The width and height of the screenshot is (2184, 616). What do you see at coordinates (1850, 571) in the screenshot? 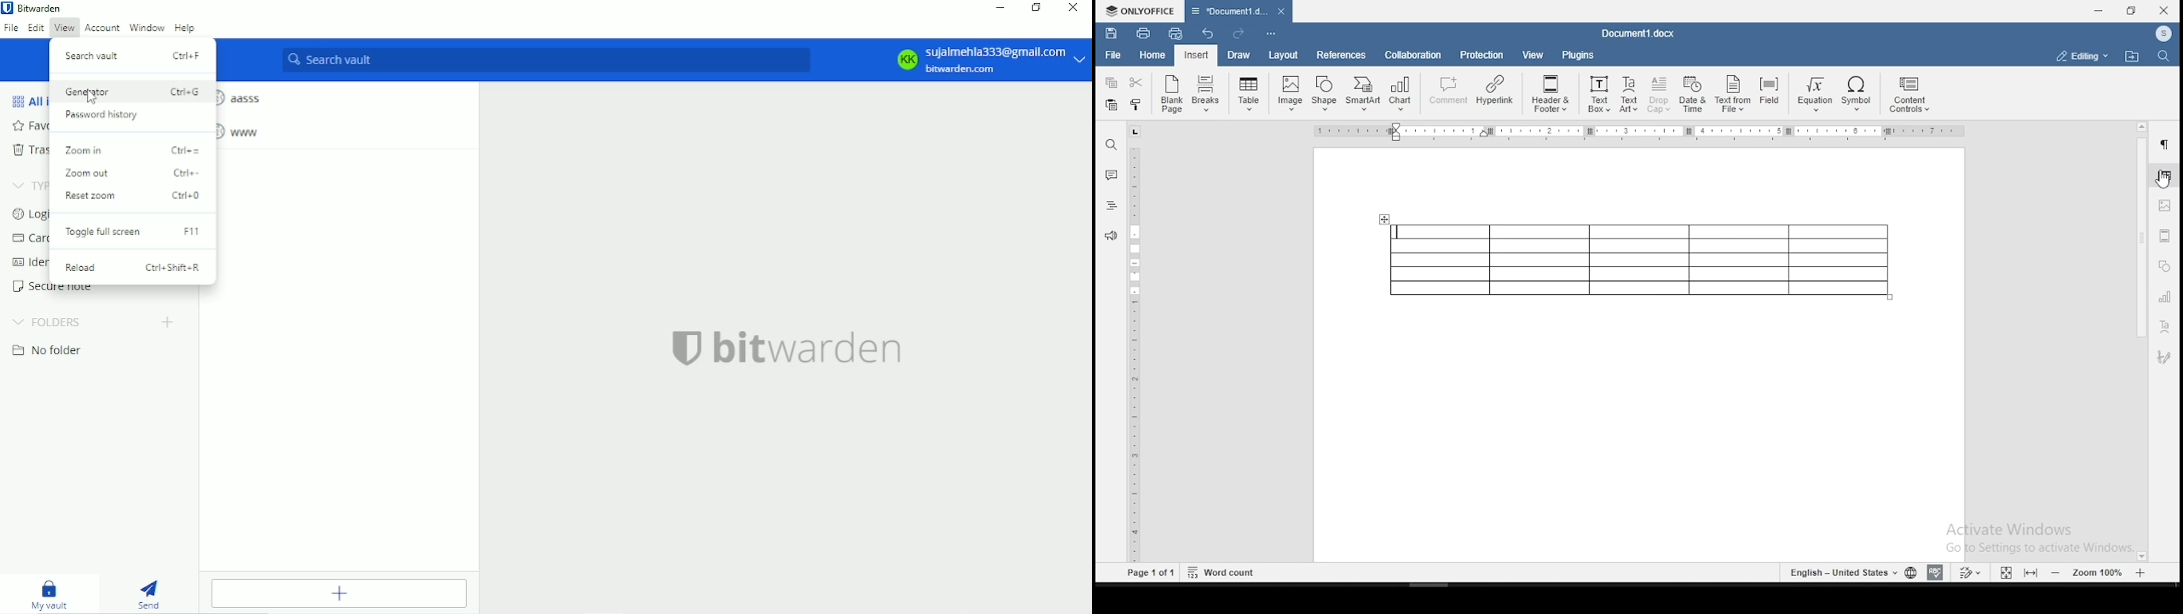
I see `languages` at bounding box center [1850, 571].